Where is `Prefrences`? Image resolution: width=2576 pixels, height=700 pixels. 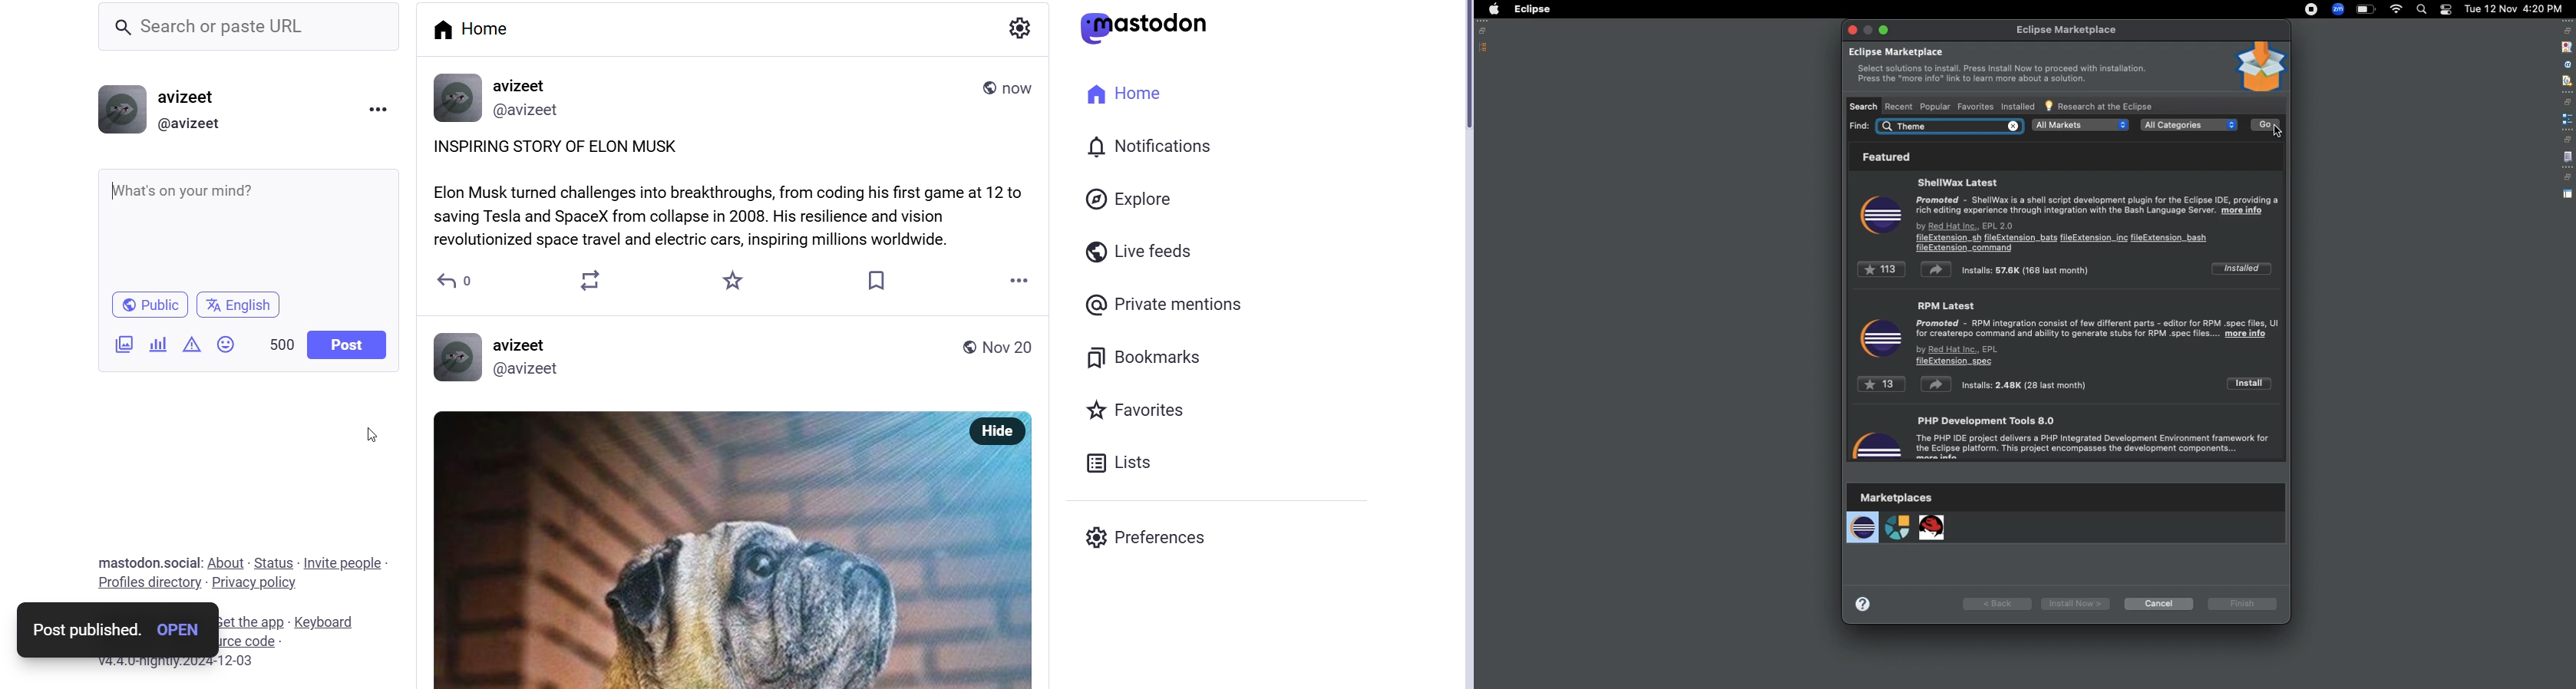
Prefrences is located at coordinates (1163, 536).